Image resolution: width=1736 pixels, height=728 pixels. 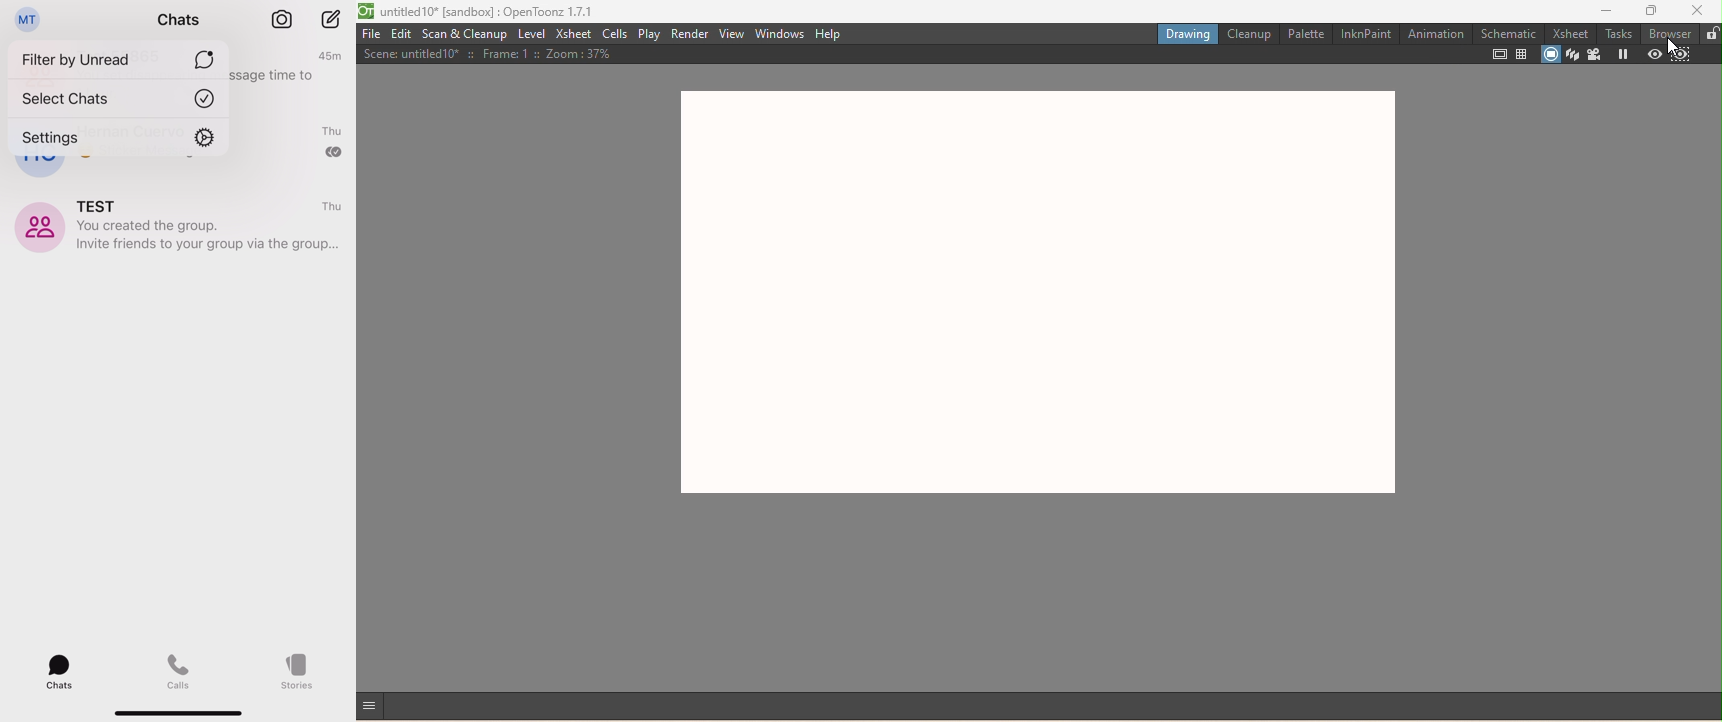 What do you see at coordinates (1572, 53) in the screenshot?
I see `3D view` at bounding box center [1572, 53].